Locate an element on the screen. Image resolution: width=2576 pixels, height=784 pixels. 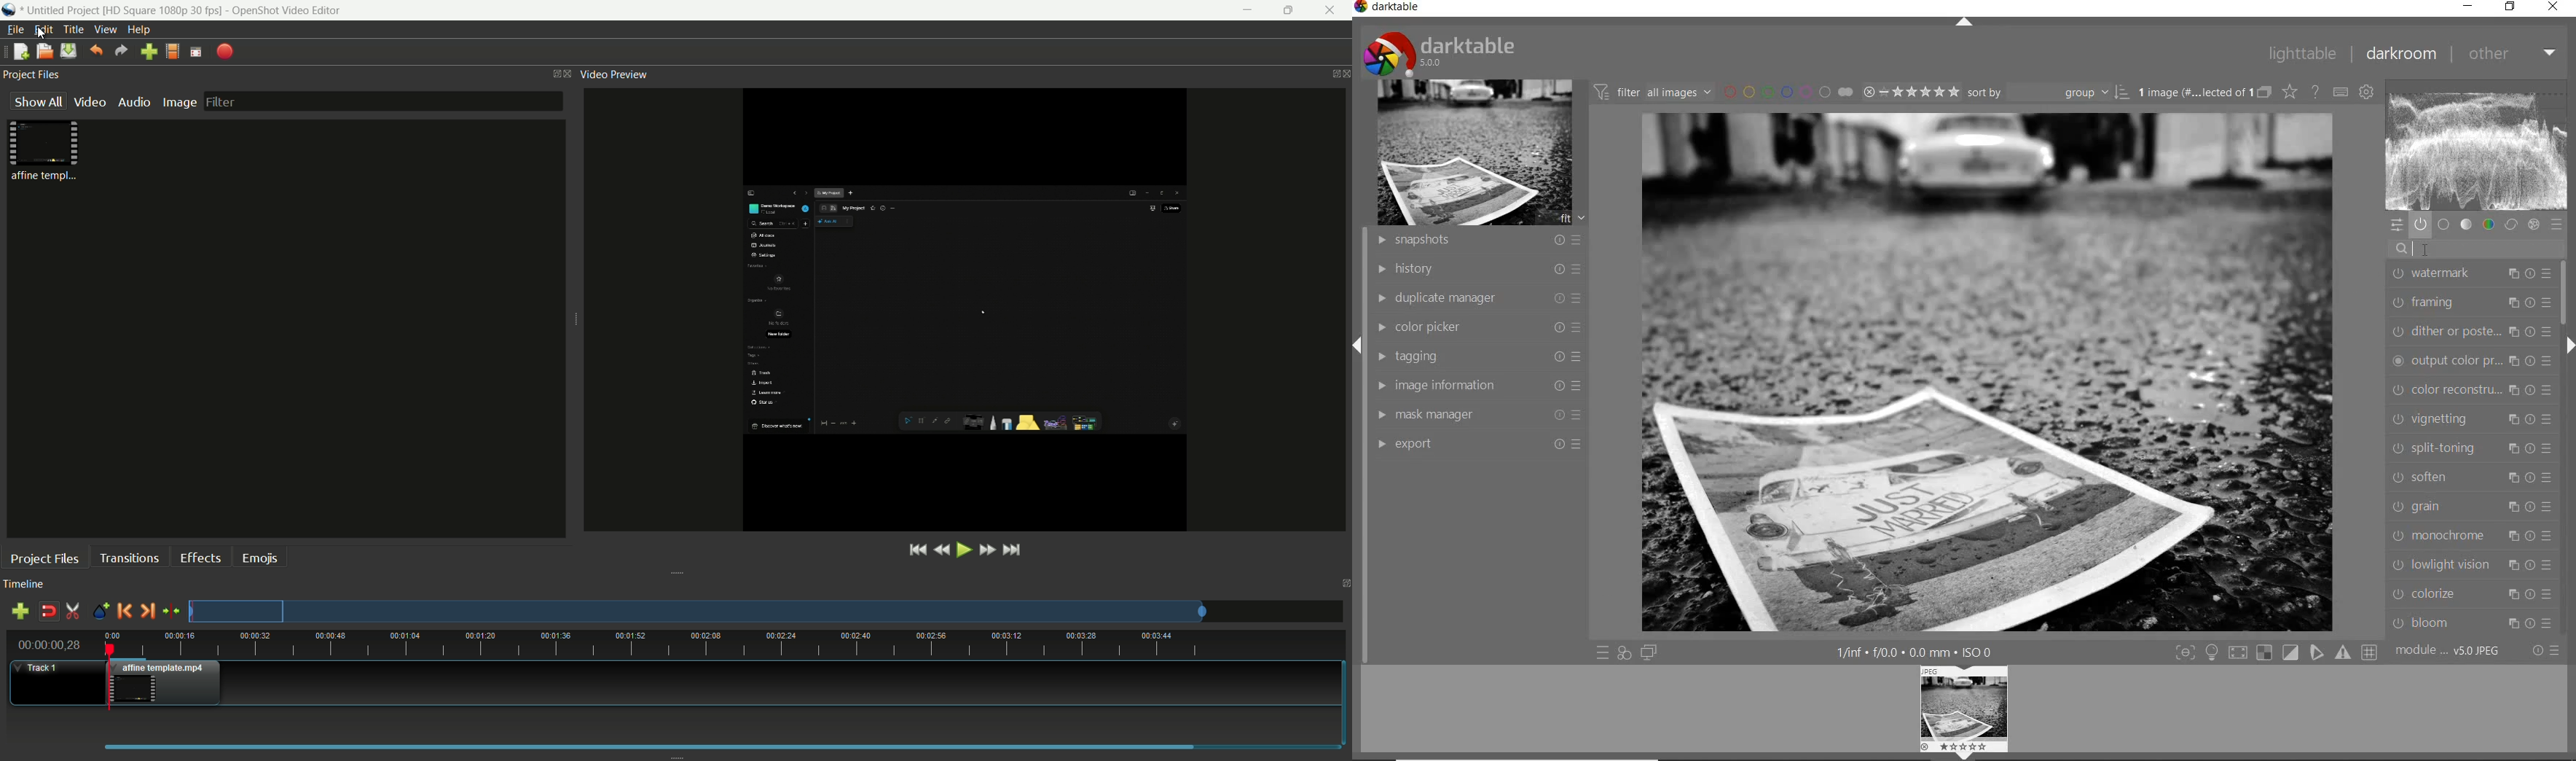
show global preference is located at coordinates (2365, 93).